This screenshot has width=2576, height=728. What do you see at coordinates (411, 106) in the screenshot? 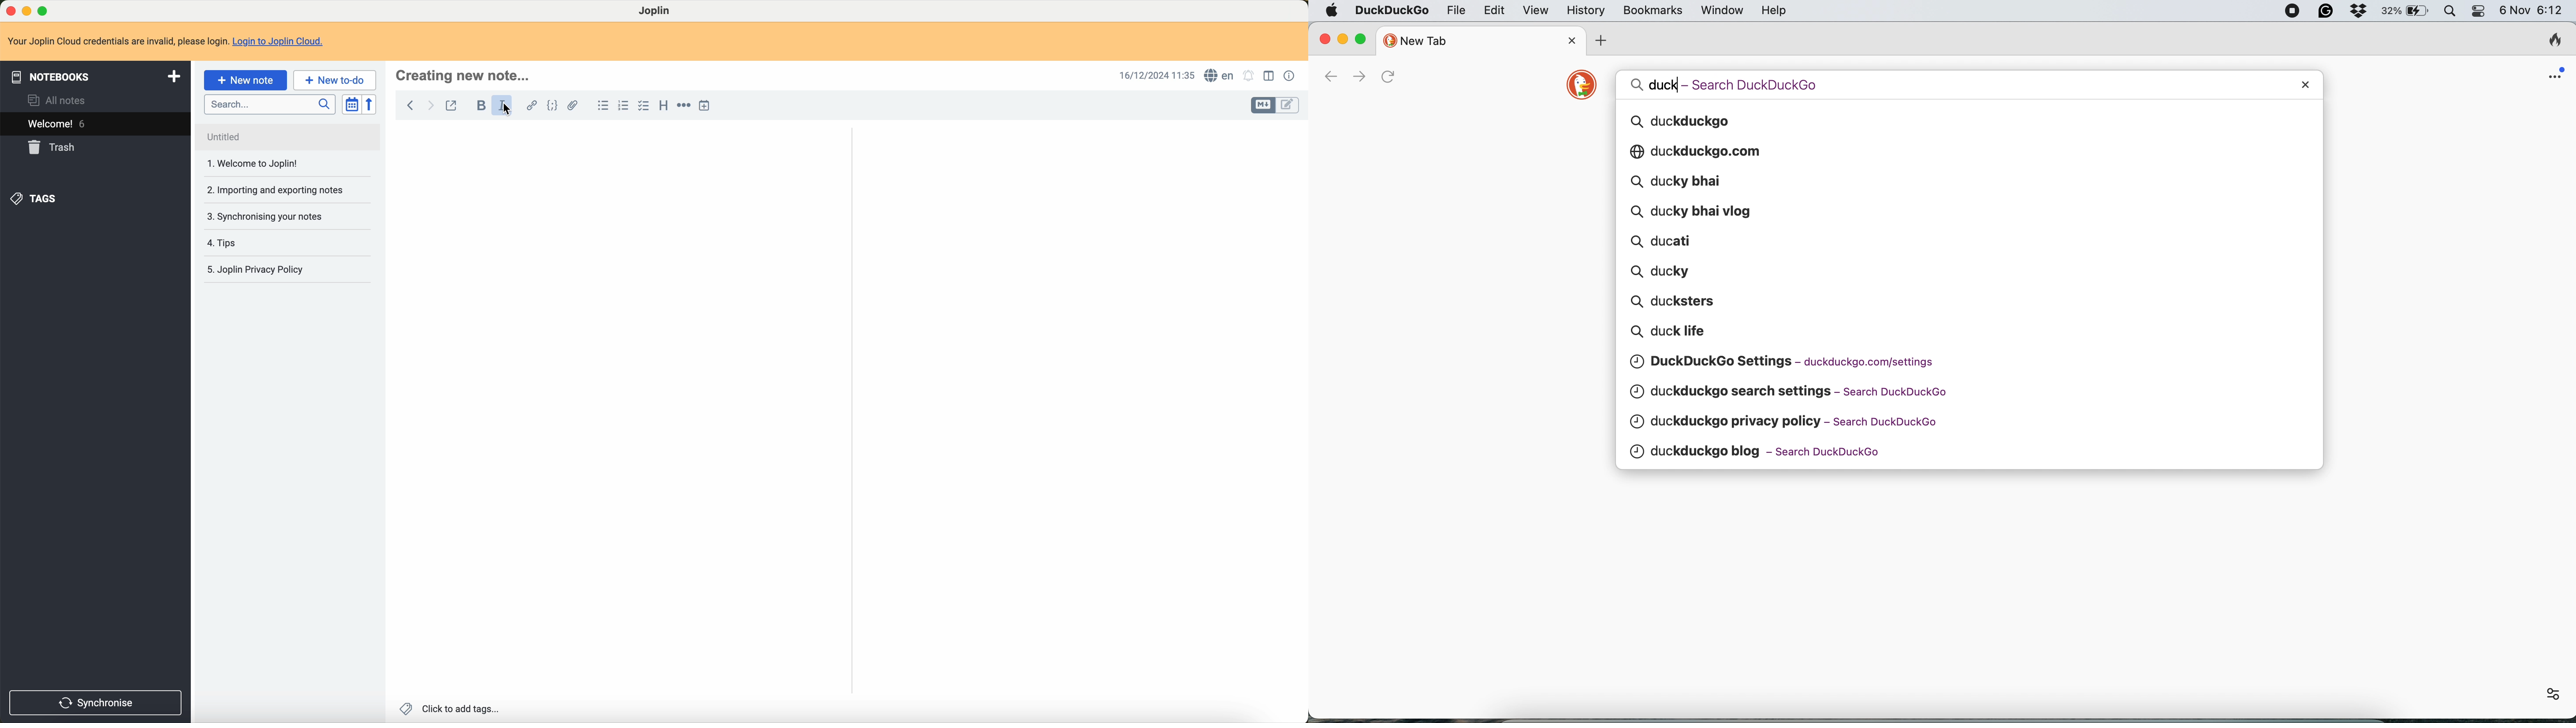
I see `back` at bounding box center [411, 106].